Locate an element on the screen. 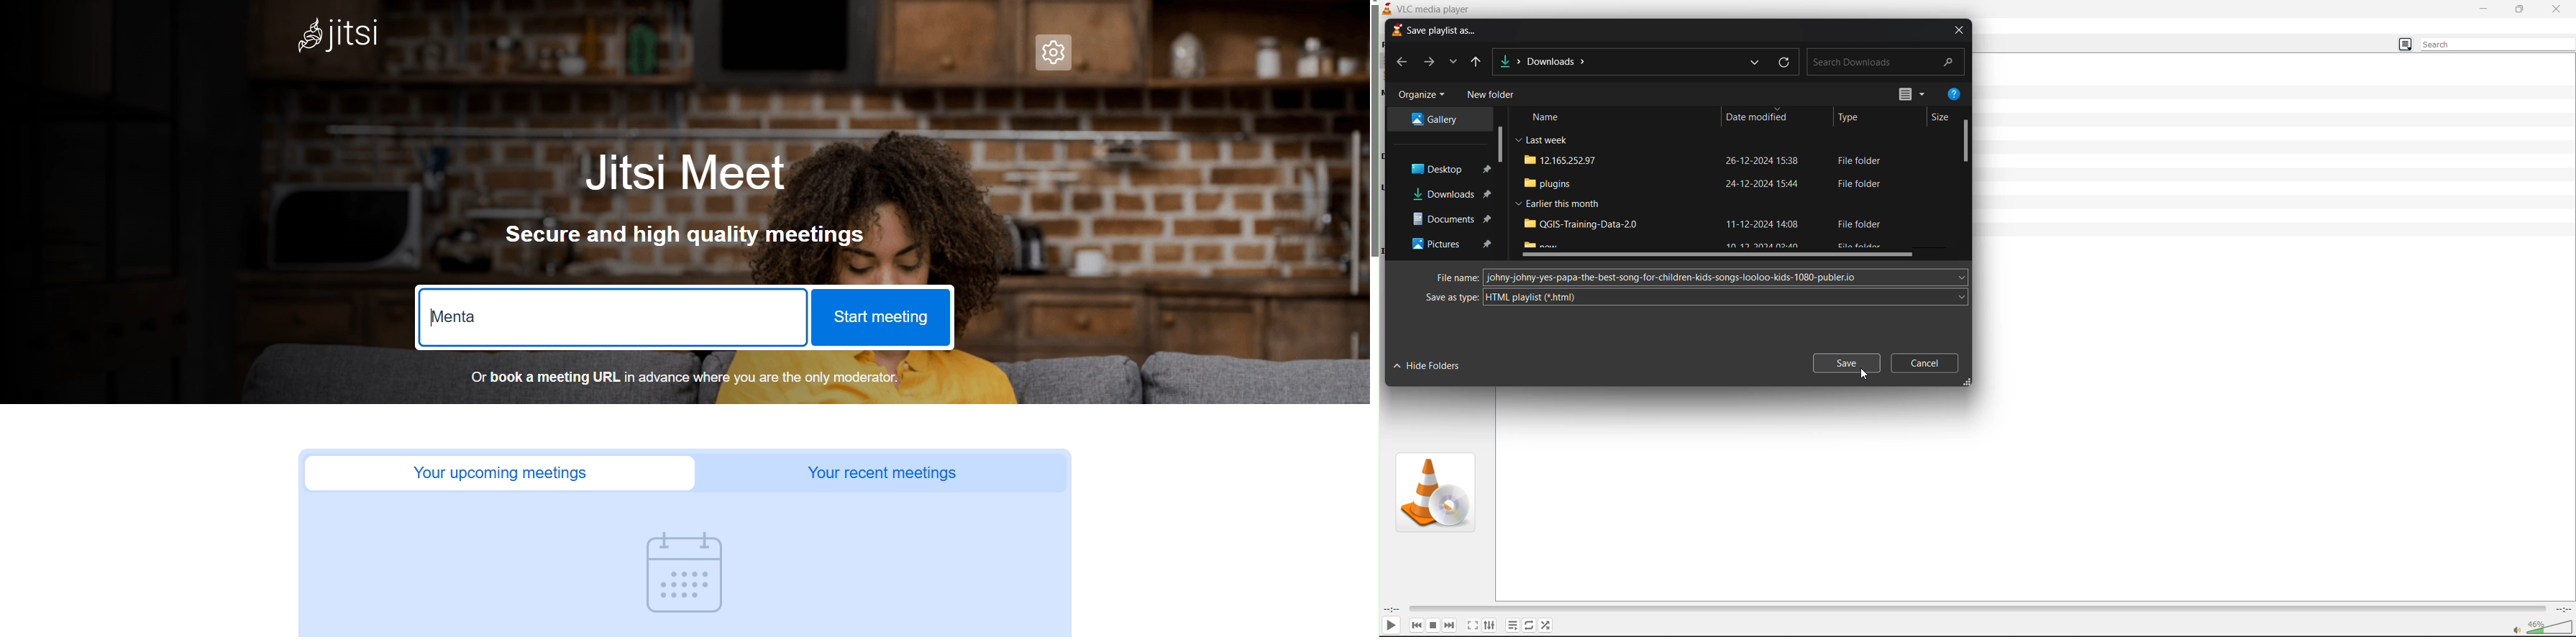 Image resolution: width=2576 pixels, height=644 pixels. cancel is located at coordinates (1926, 363).